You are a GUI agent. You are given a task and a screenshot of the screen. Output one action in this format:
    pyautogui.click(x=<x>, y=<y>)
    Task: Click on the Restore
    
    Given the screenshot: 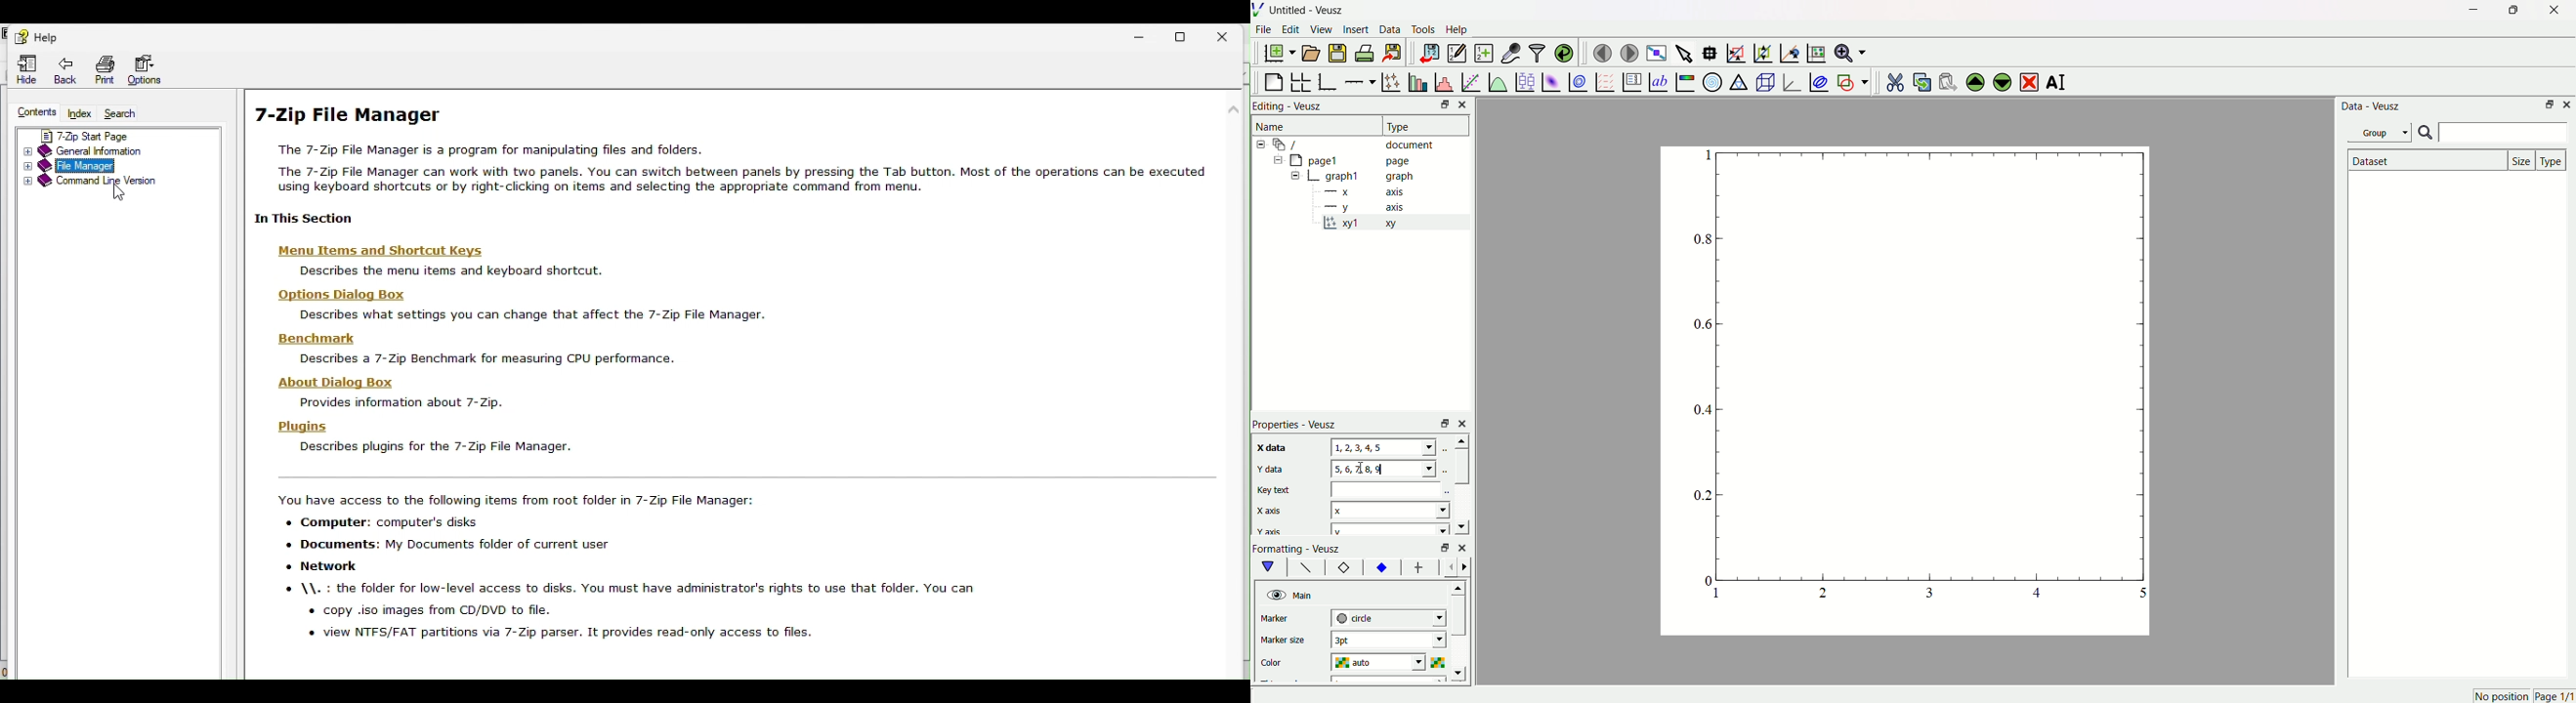 What is the action you would take?
    pyautogui.click(x=1187, y=34)
    